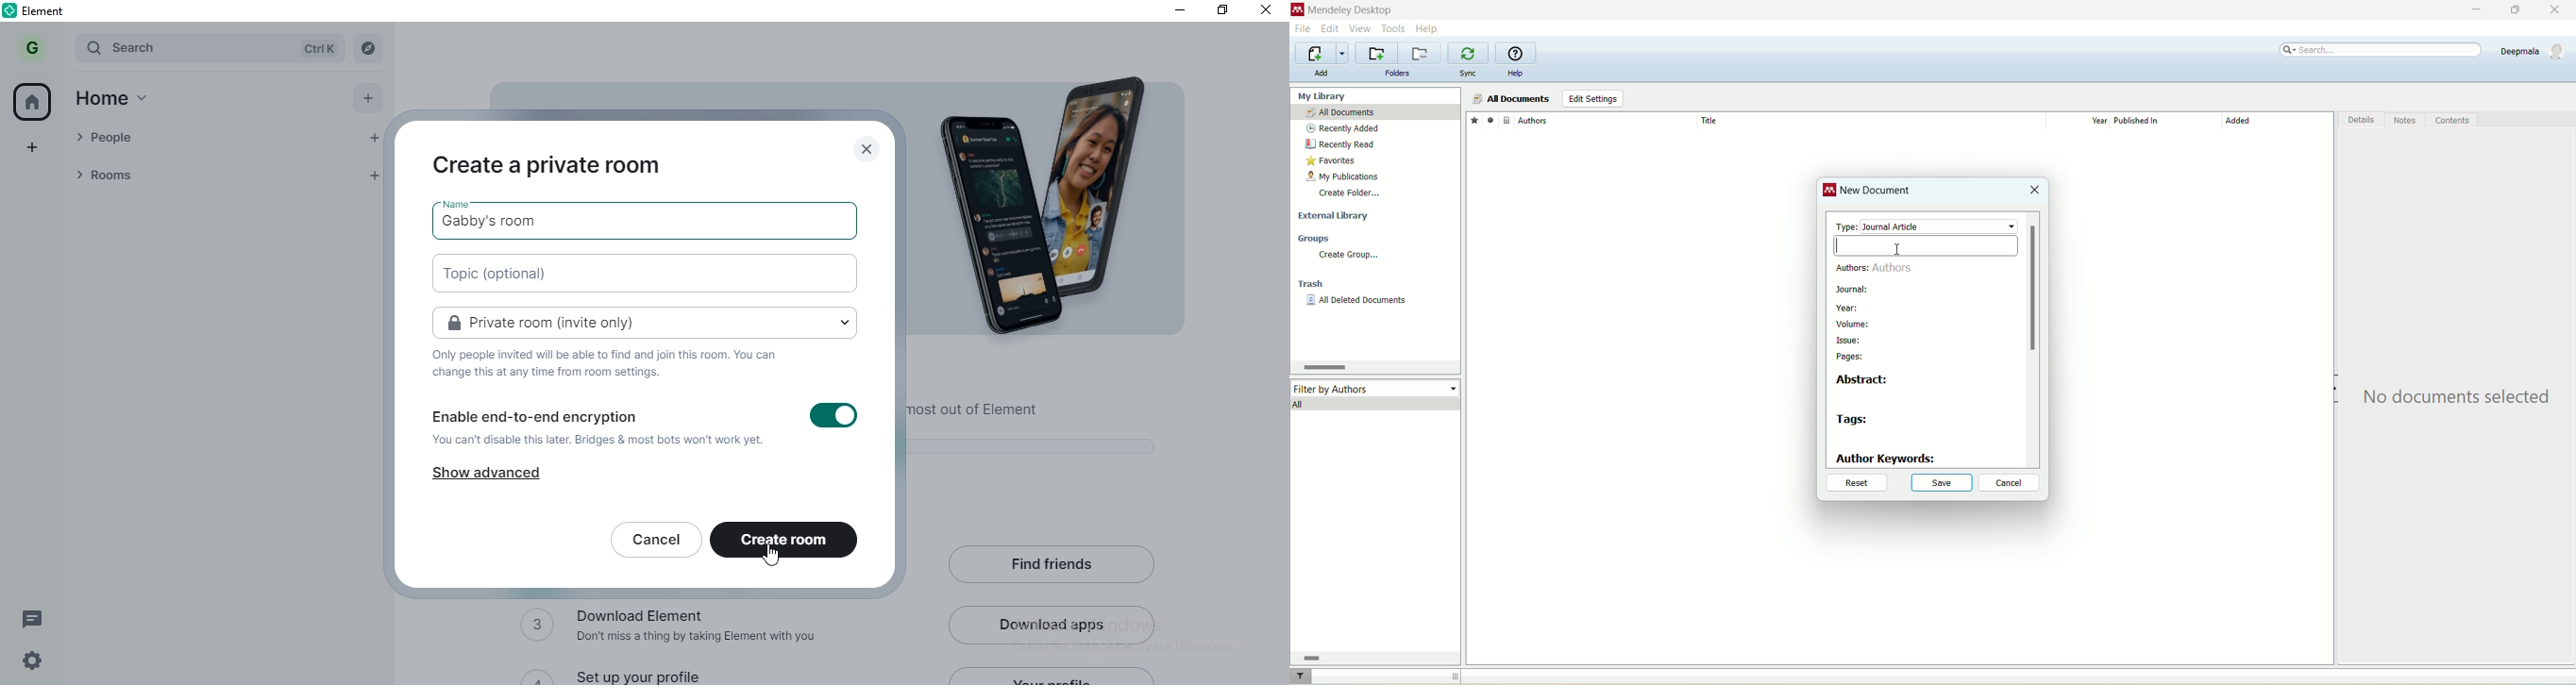 This screenshot has height=700, width=2576. I want to click on download elements, so click(682, 628).